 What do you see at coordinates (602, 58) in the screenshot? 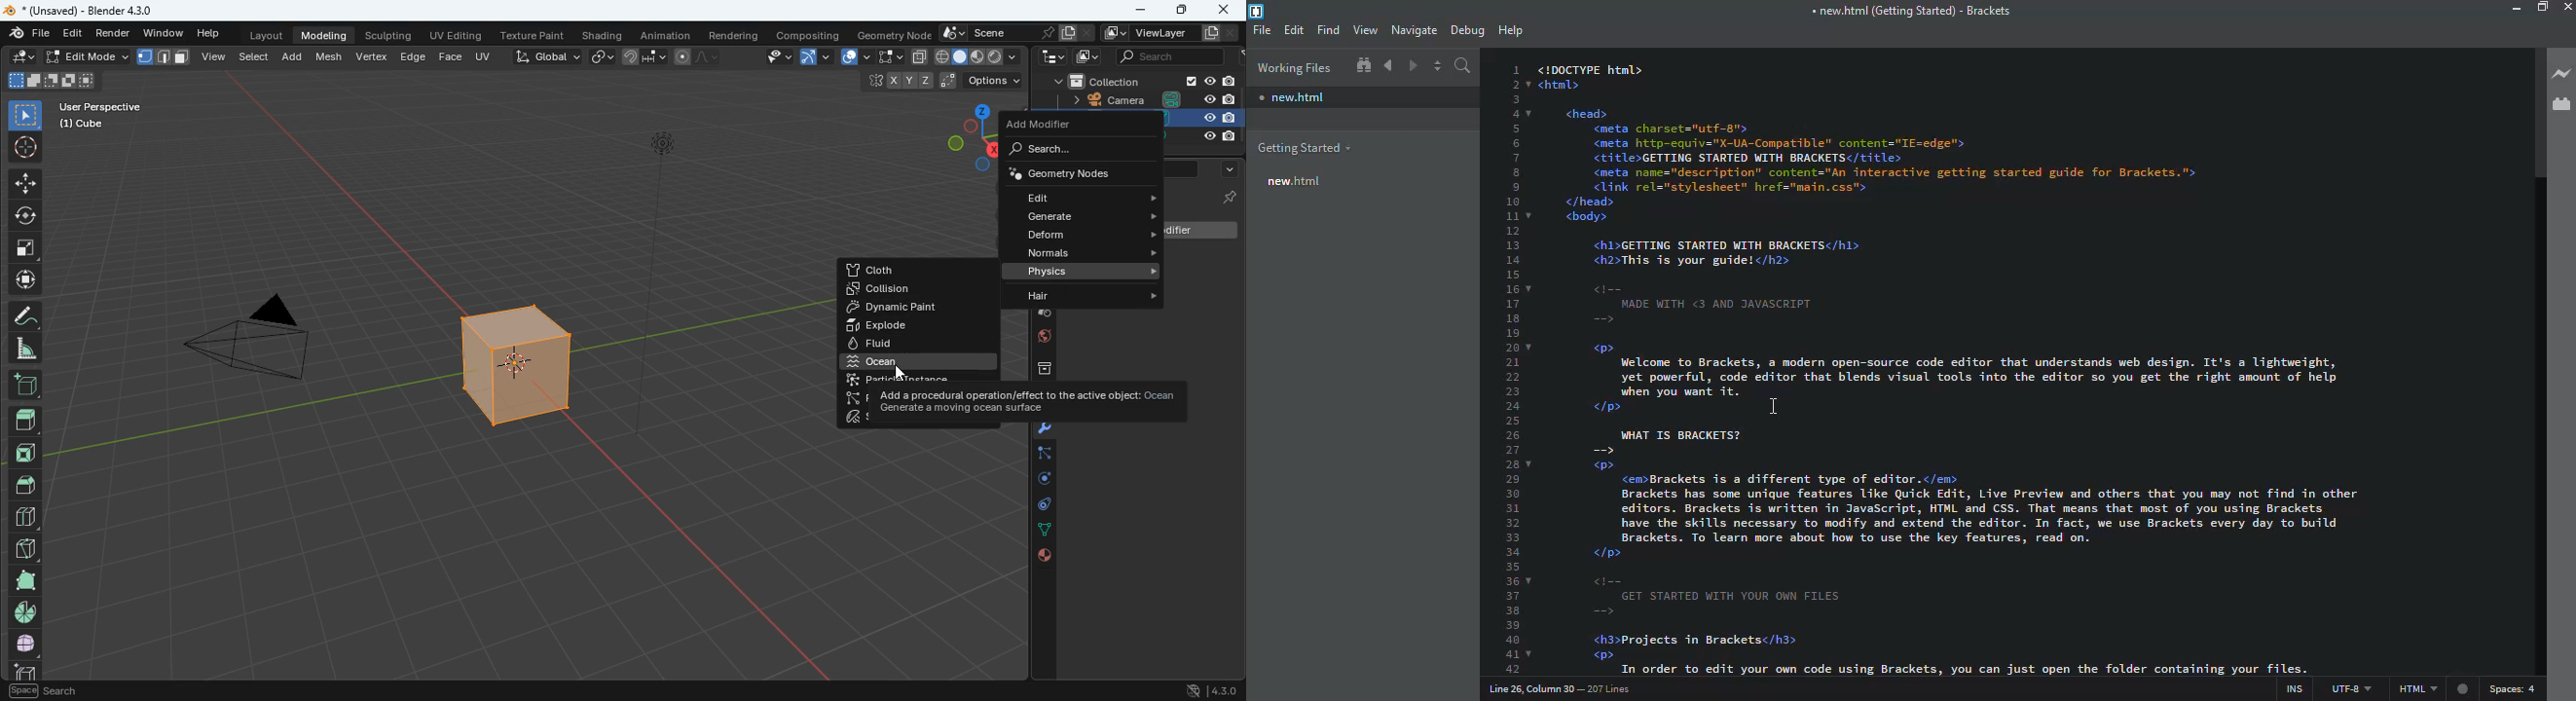
I see `link` at bounding box center [602, 58].